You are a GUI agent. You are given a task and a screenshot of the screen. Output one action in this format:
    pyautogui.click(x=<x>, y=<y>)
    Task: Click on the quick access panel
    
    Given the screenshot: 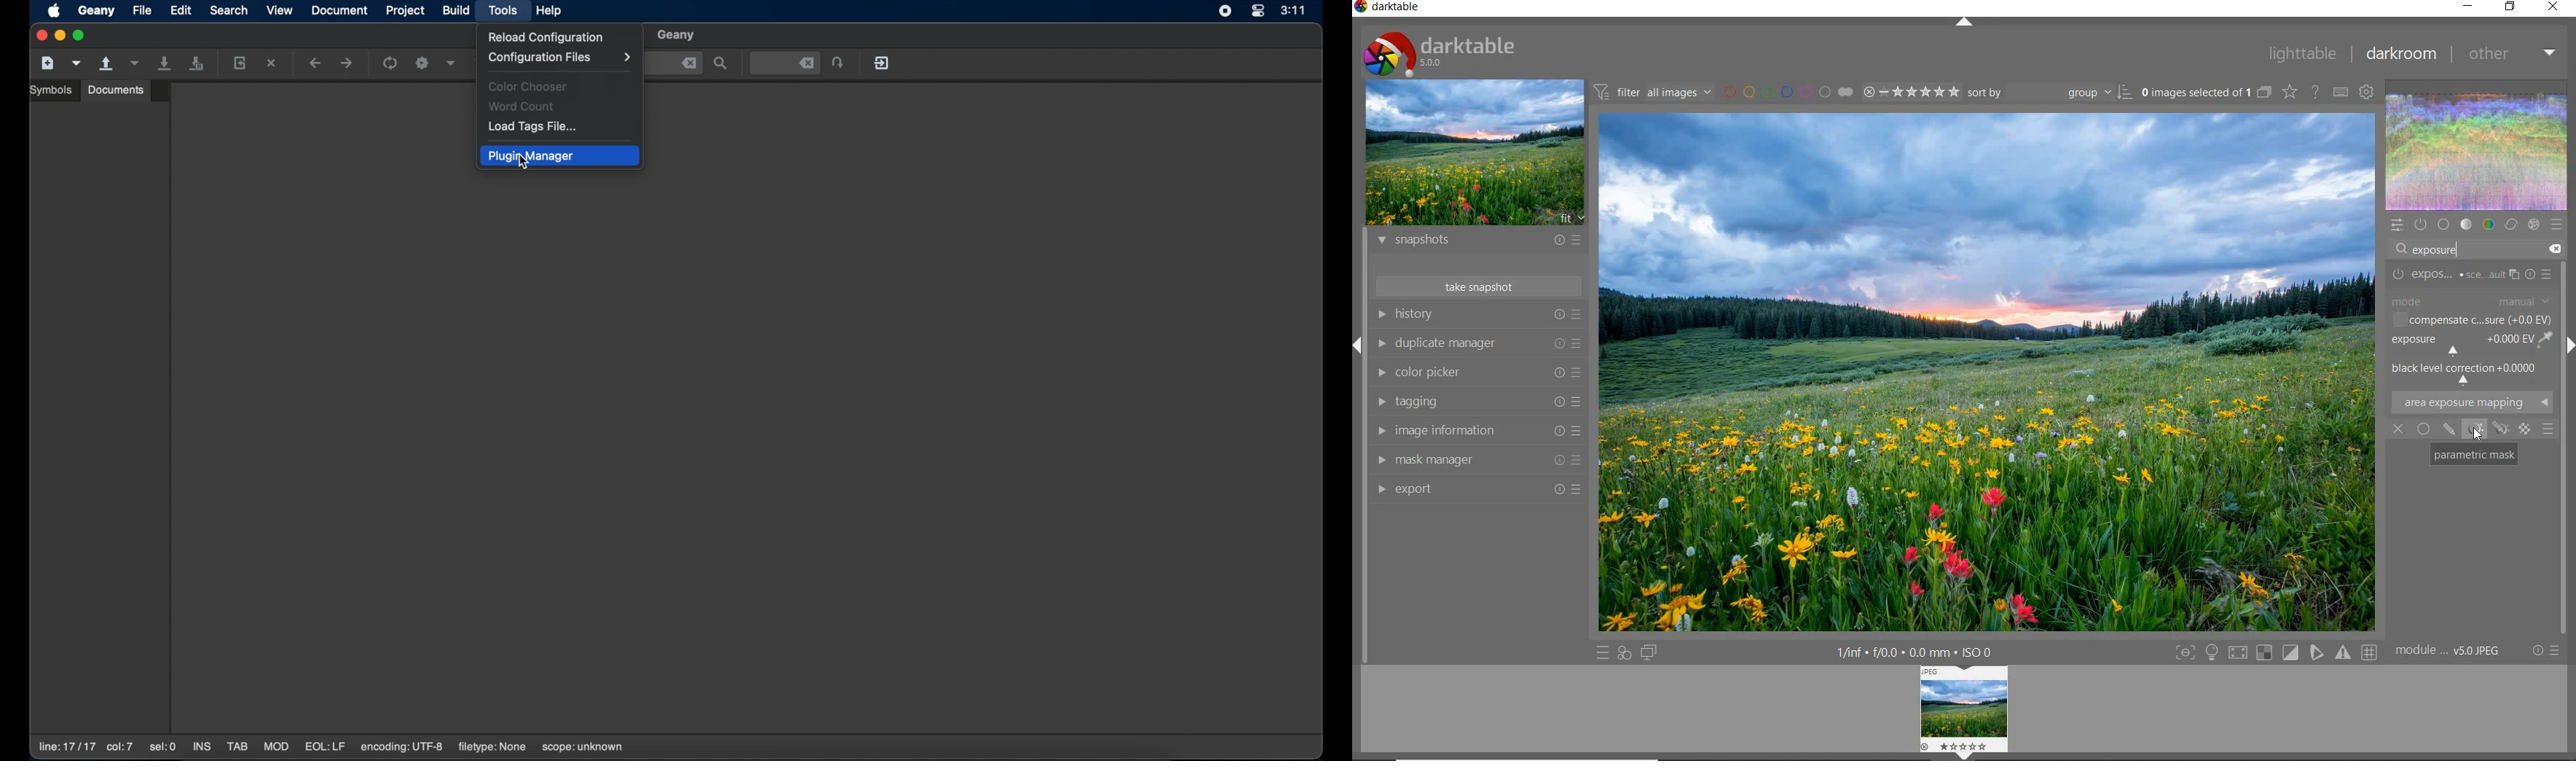 What is the action you would take?
    pyautogui.click(x=2395, y=225)
    